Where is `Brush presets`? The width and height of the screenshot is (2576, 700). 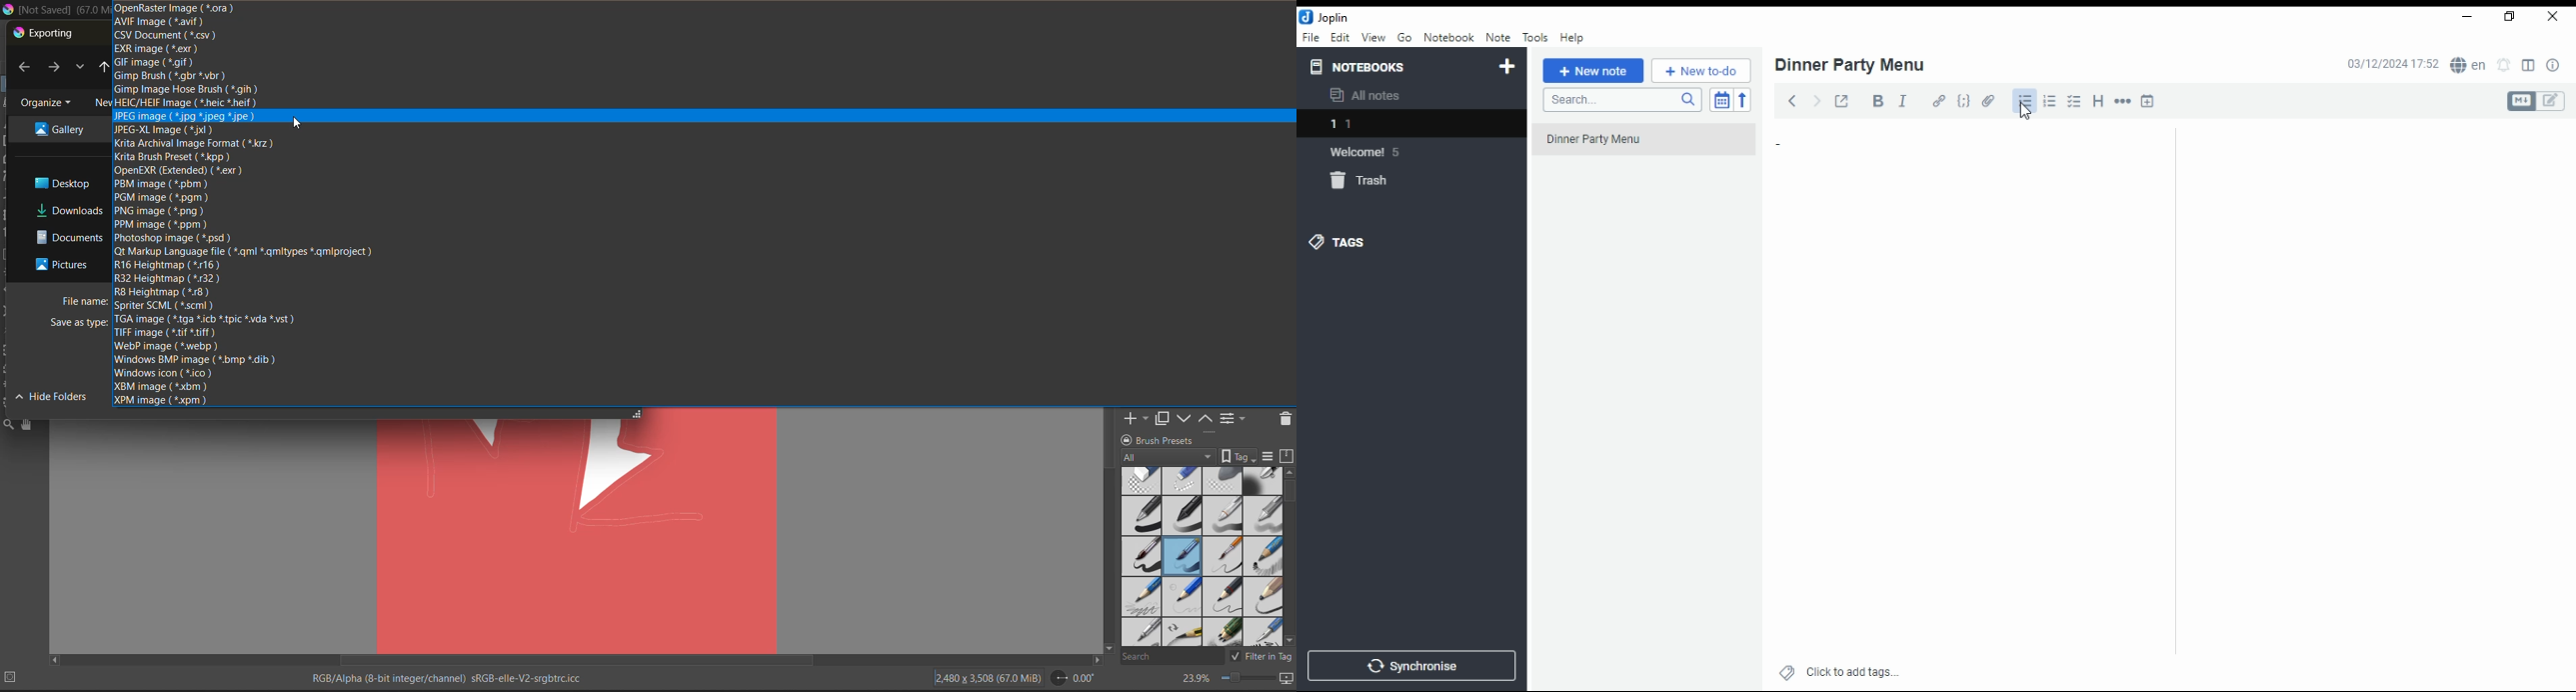 Brush presets is located at coordinates (1187, 441).